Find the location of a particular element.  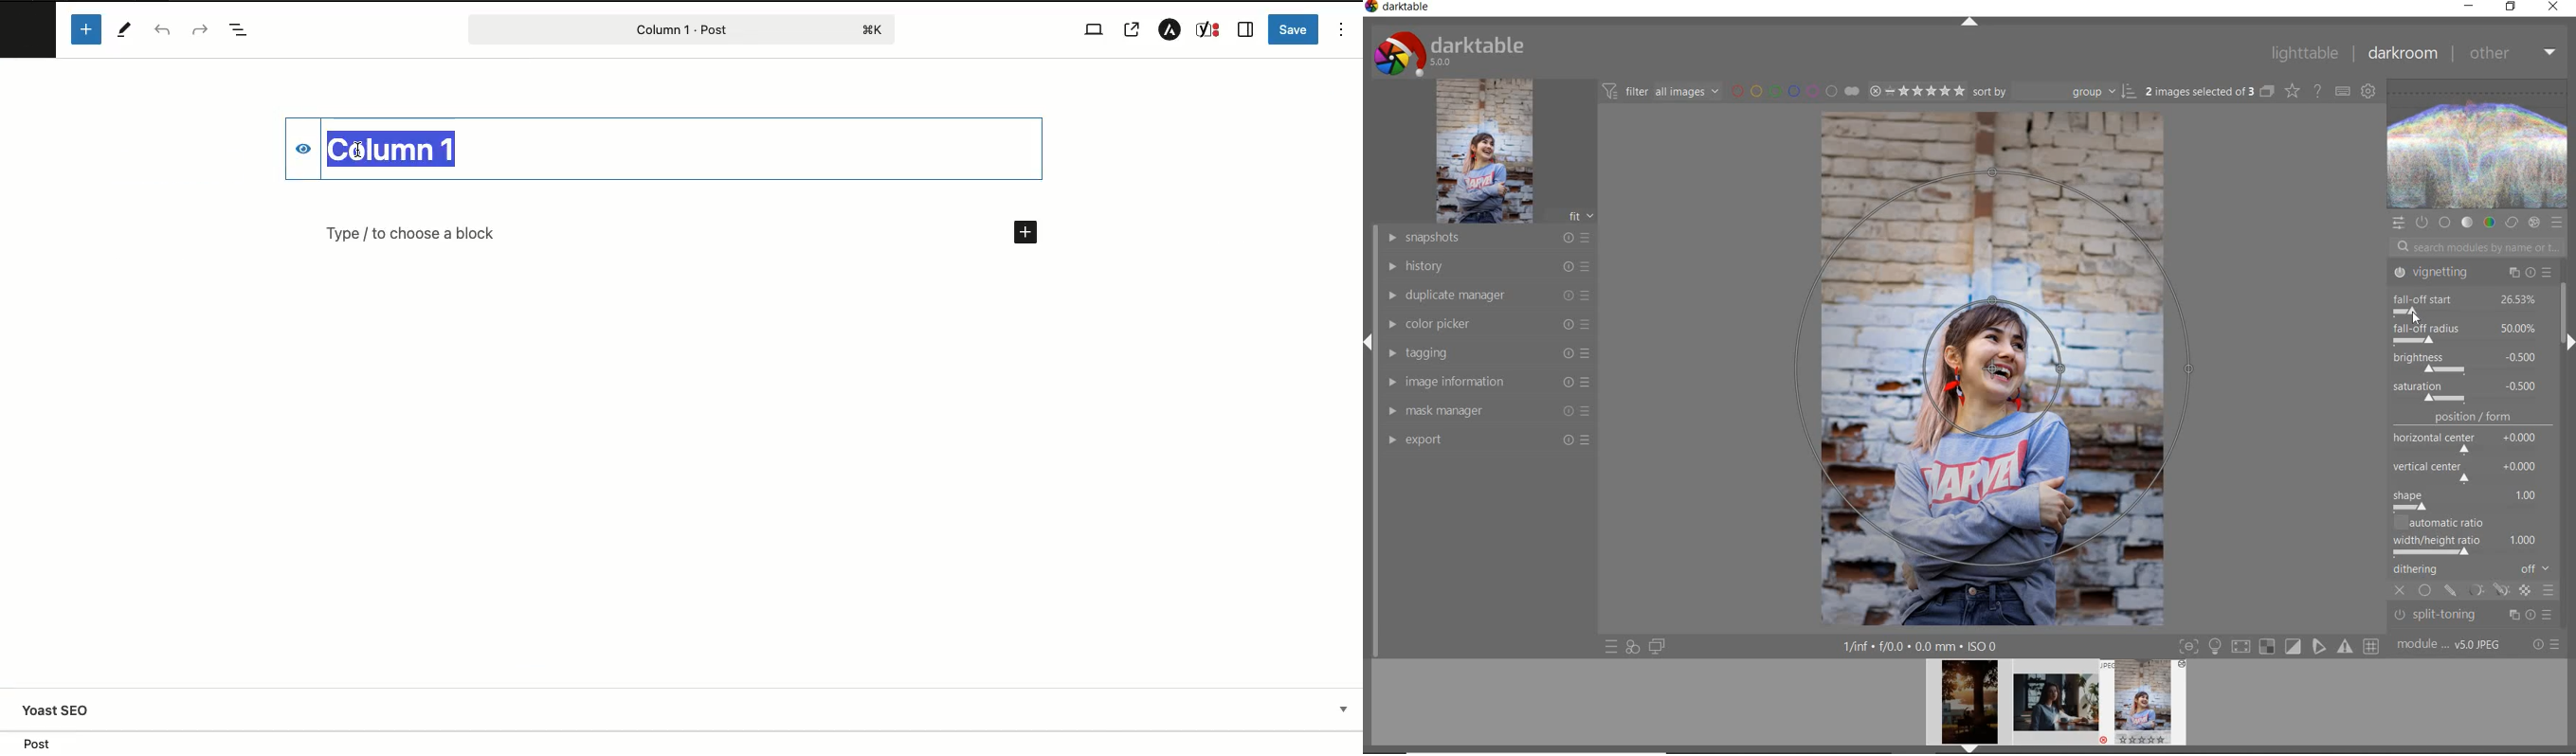

SORT is located at coordinates (2055, 90).